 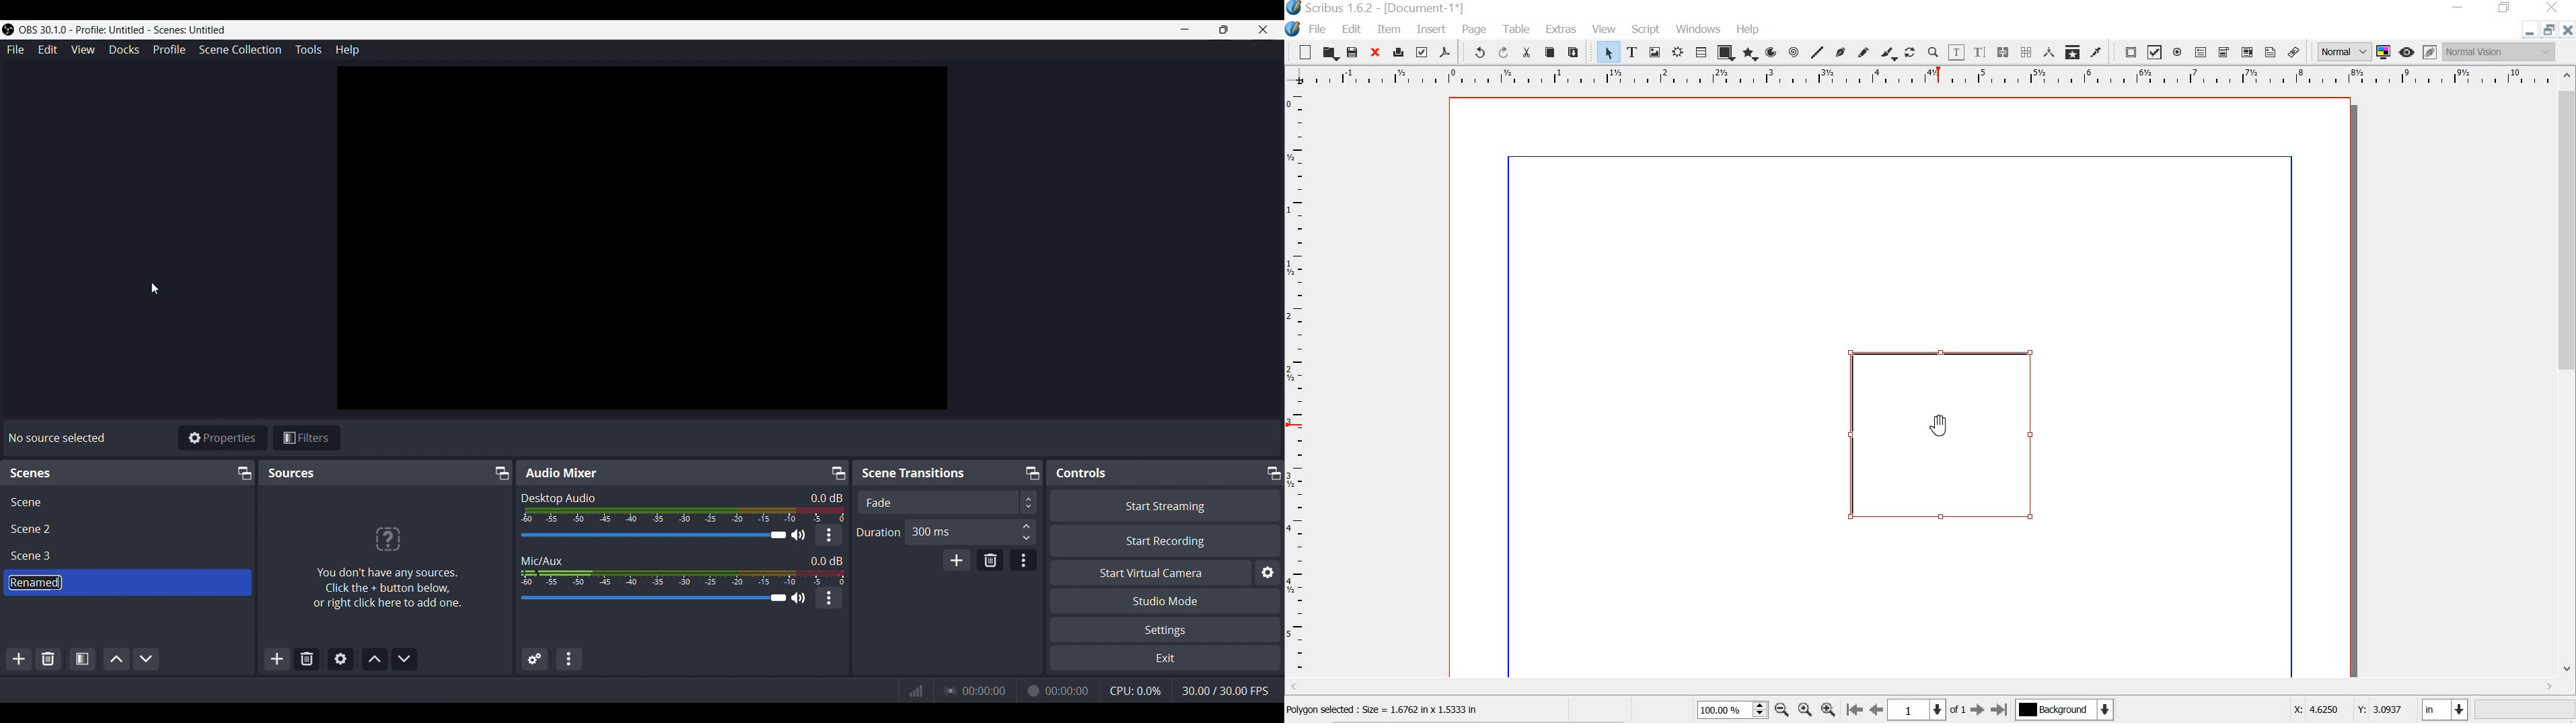 What do you see at coordinates (1390, 30) in the screenshot?
I see `ITEM` at bounding box center [1390, 30].